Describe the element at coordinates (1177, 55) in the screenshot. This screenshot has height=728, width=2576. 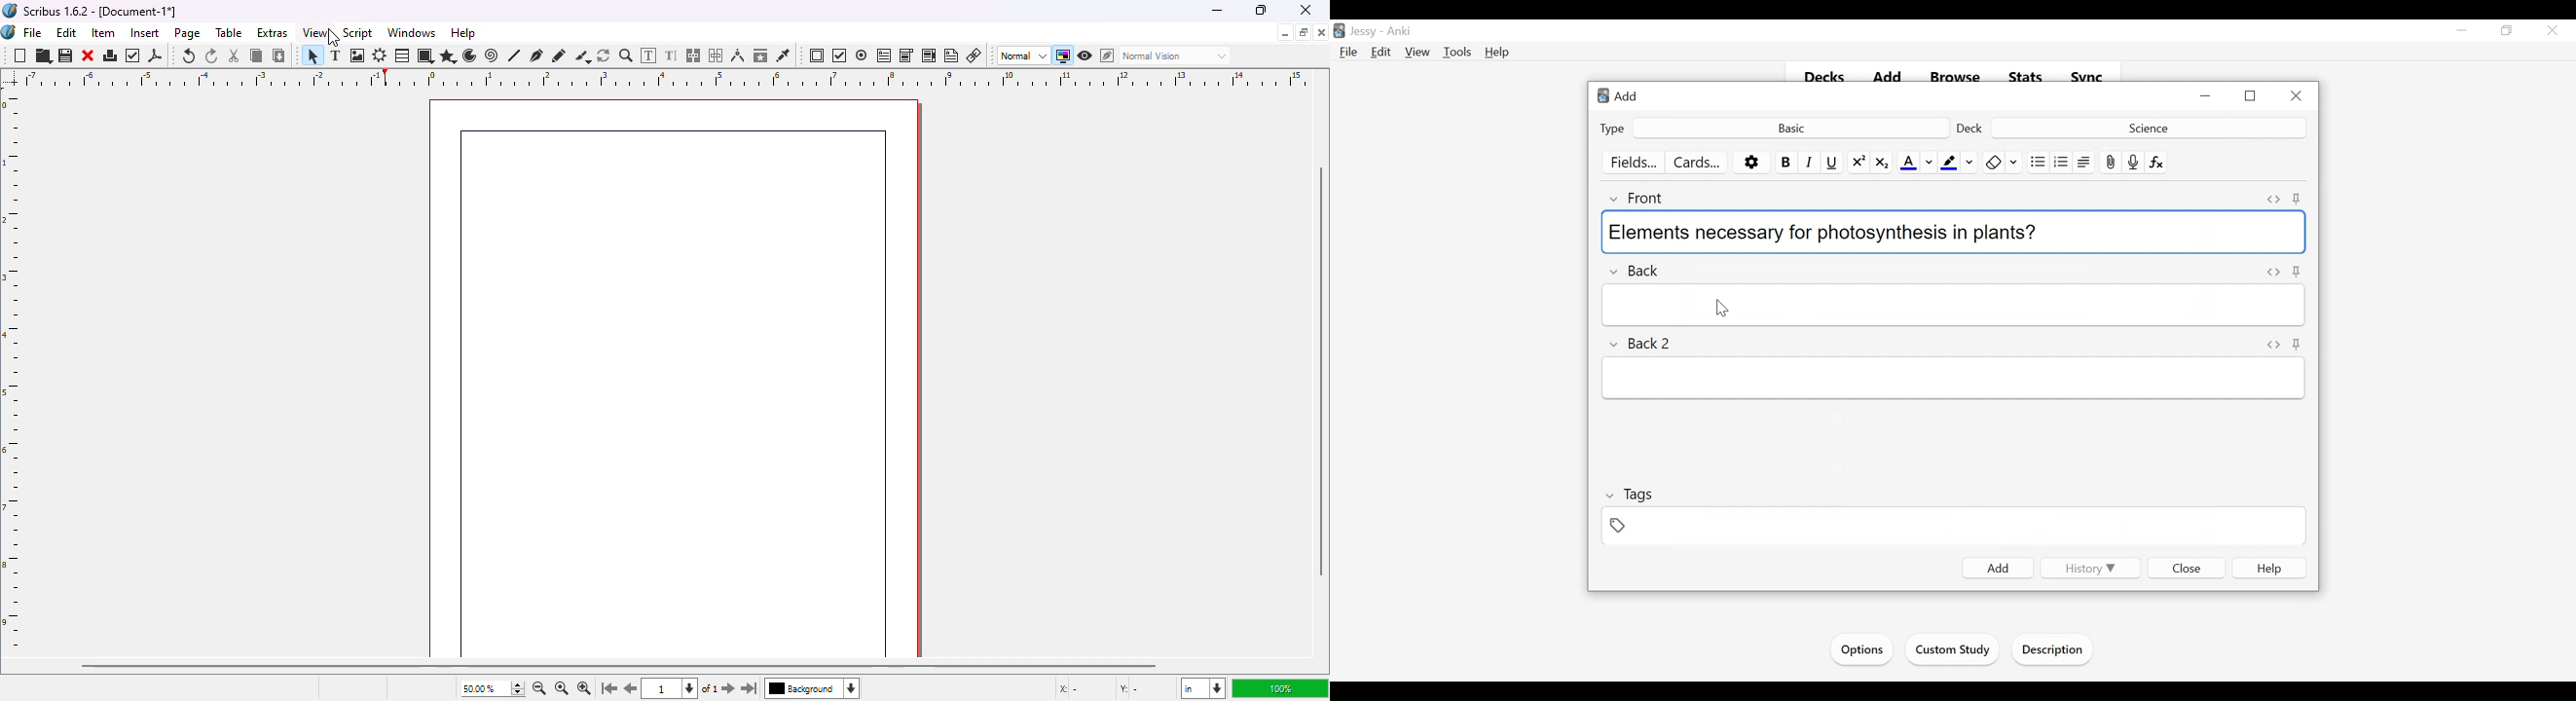
I see `normal vision` at that location.